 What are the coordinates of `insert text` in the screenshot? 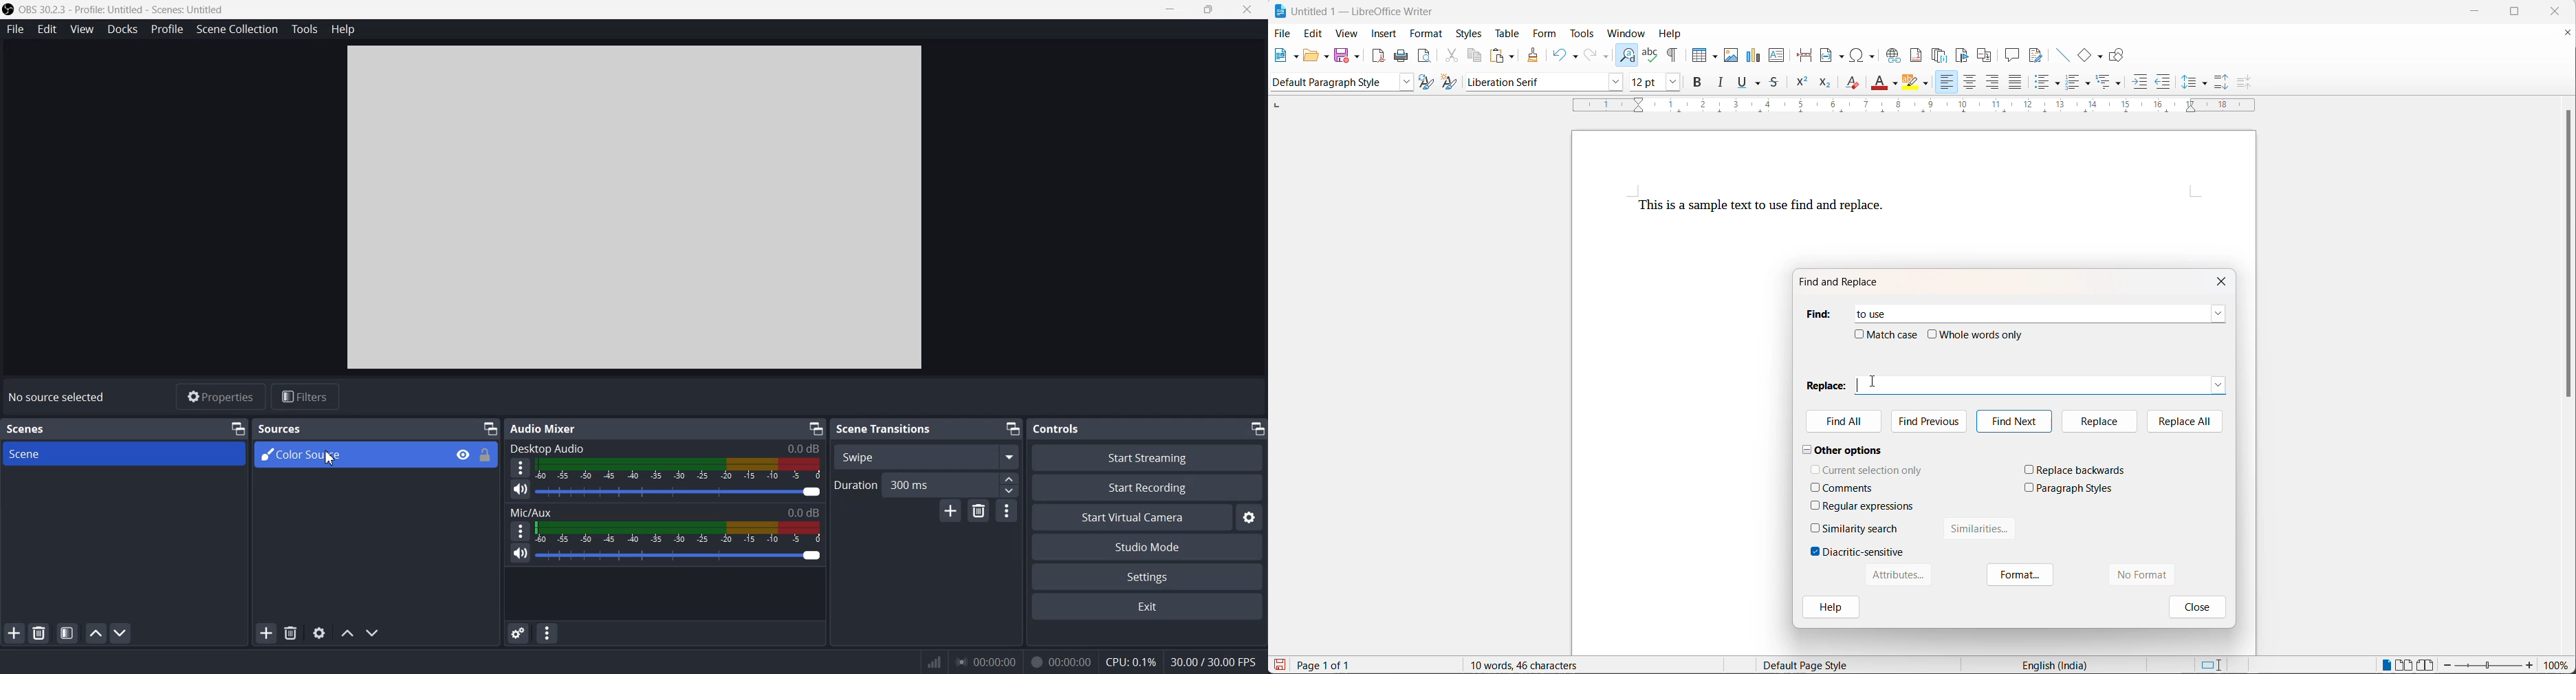 It's located at (1778, 56).